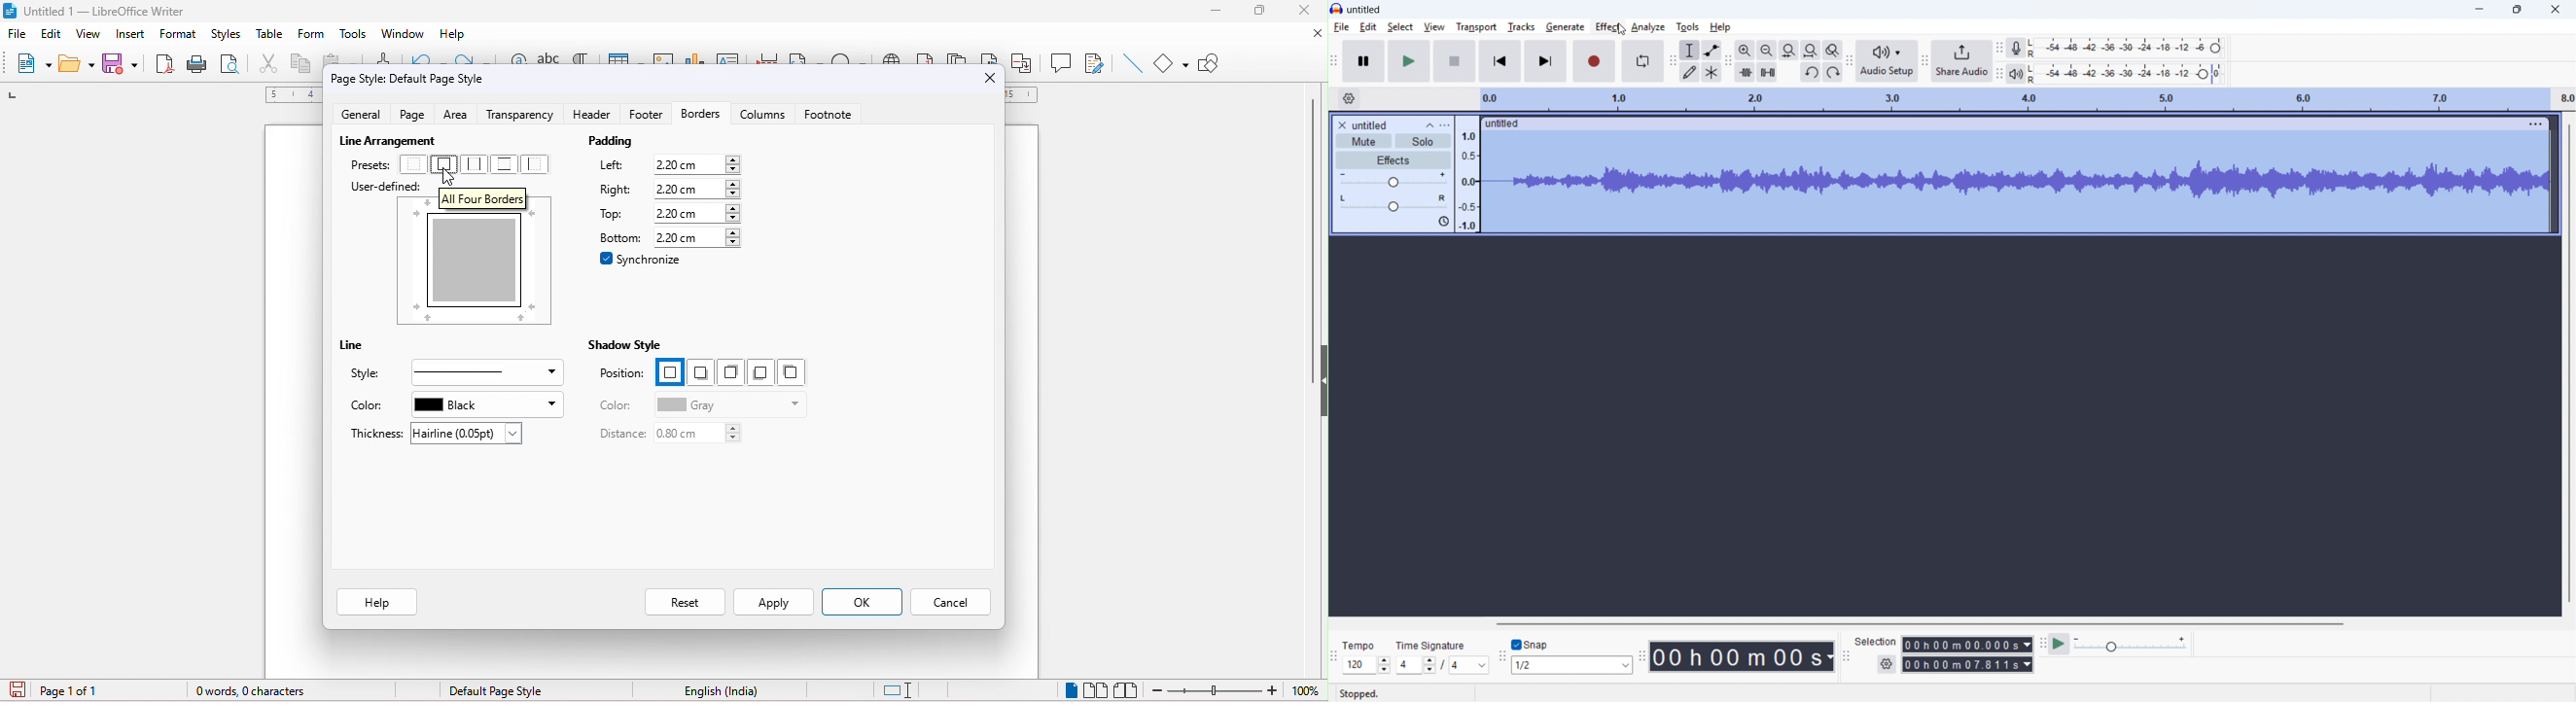 This screenshot has height=728, width=2576. What do you see at coordinates (1721, 27) in the screenshot?
I see `help` at bounding box center [1721, 27].